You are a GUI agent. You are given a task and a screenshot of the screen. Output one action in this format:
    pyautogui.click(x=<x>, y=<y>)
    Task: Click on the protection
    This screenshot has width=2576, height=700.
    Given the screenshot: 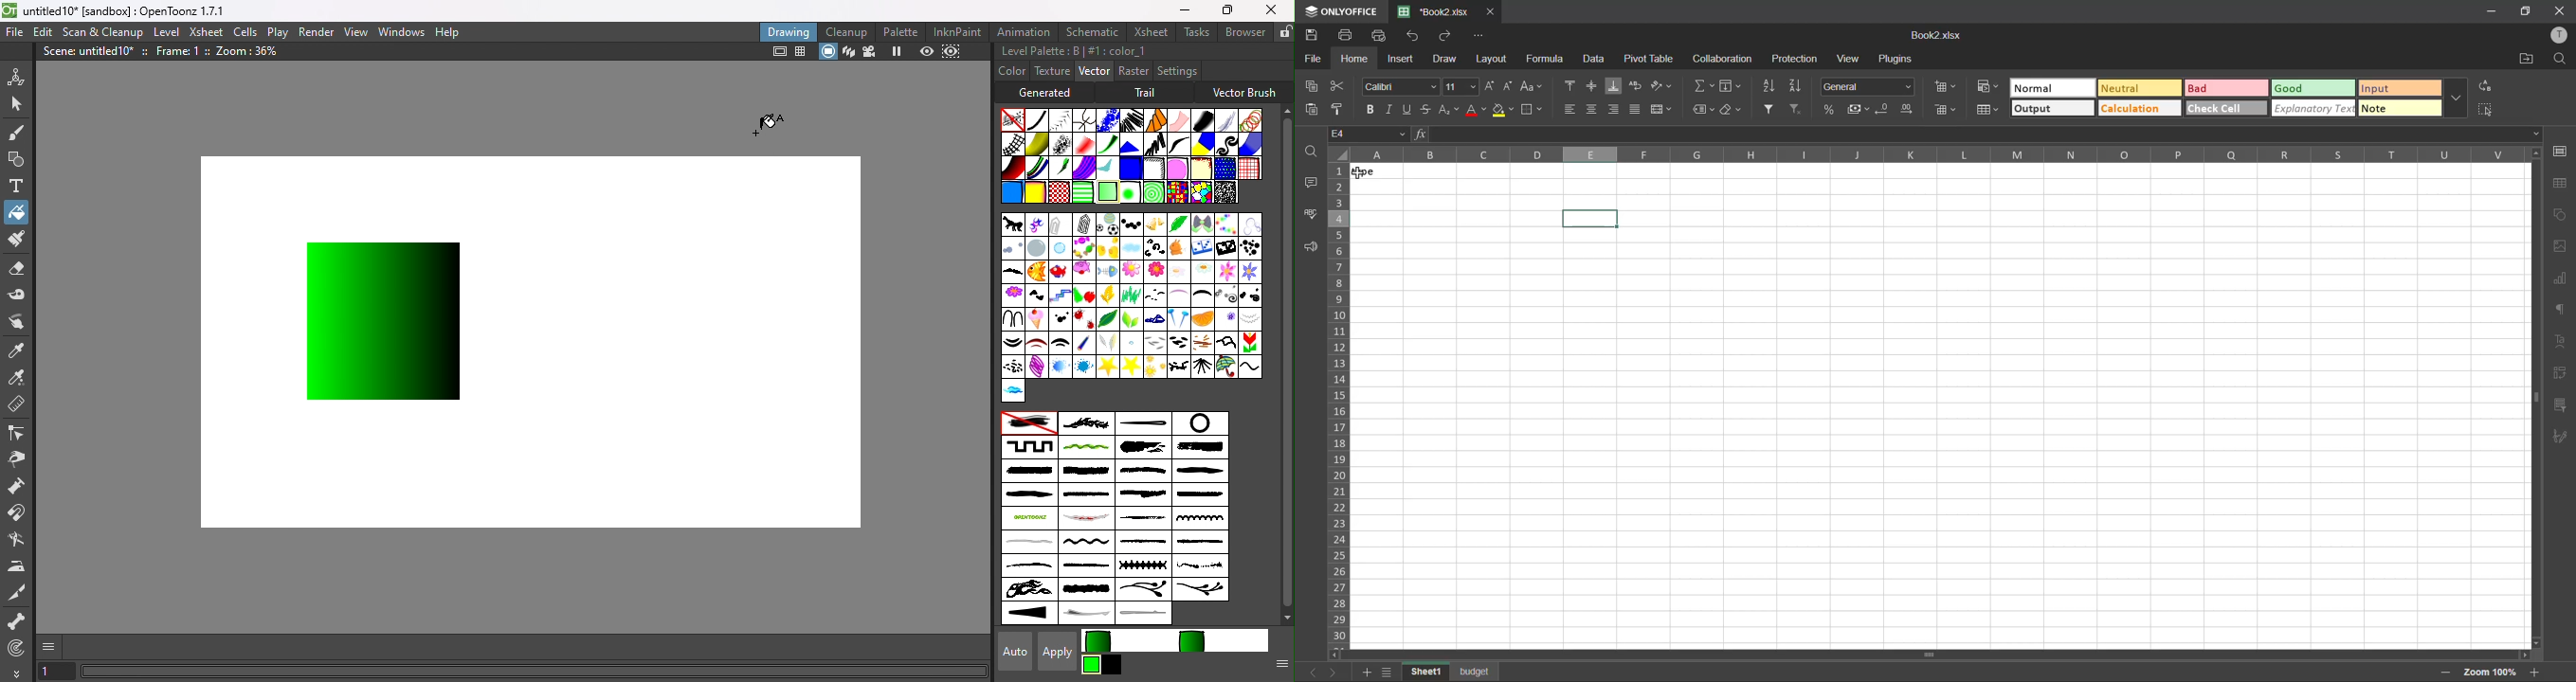 What is the action you would take?
    pyautogui.click(x=1797, y=57)
    